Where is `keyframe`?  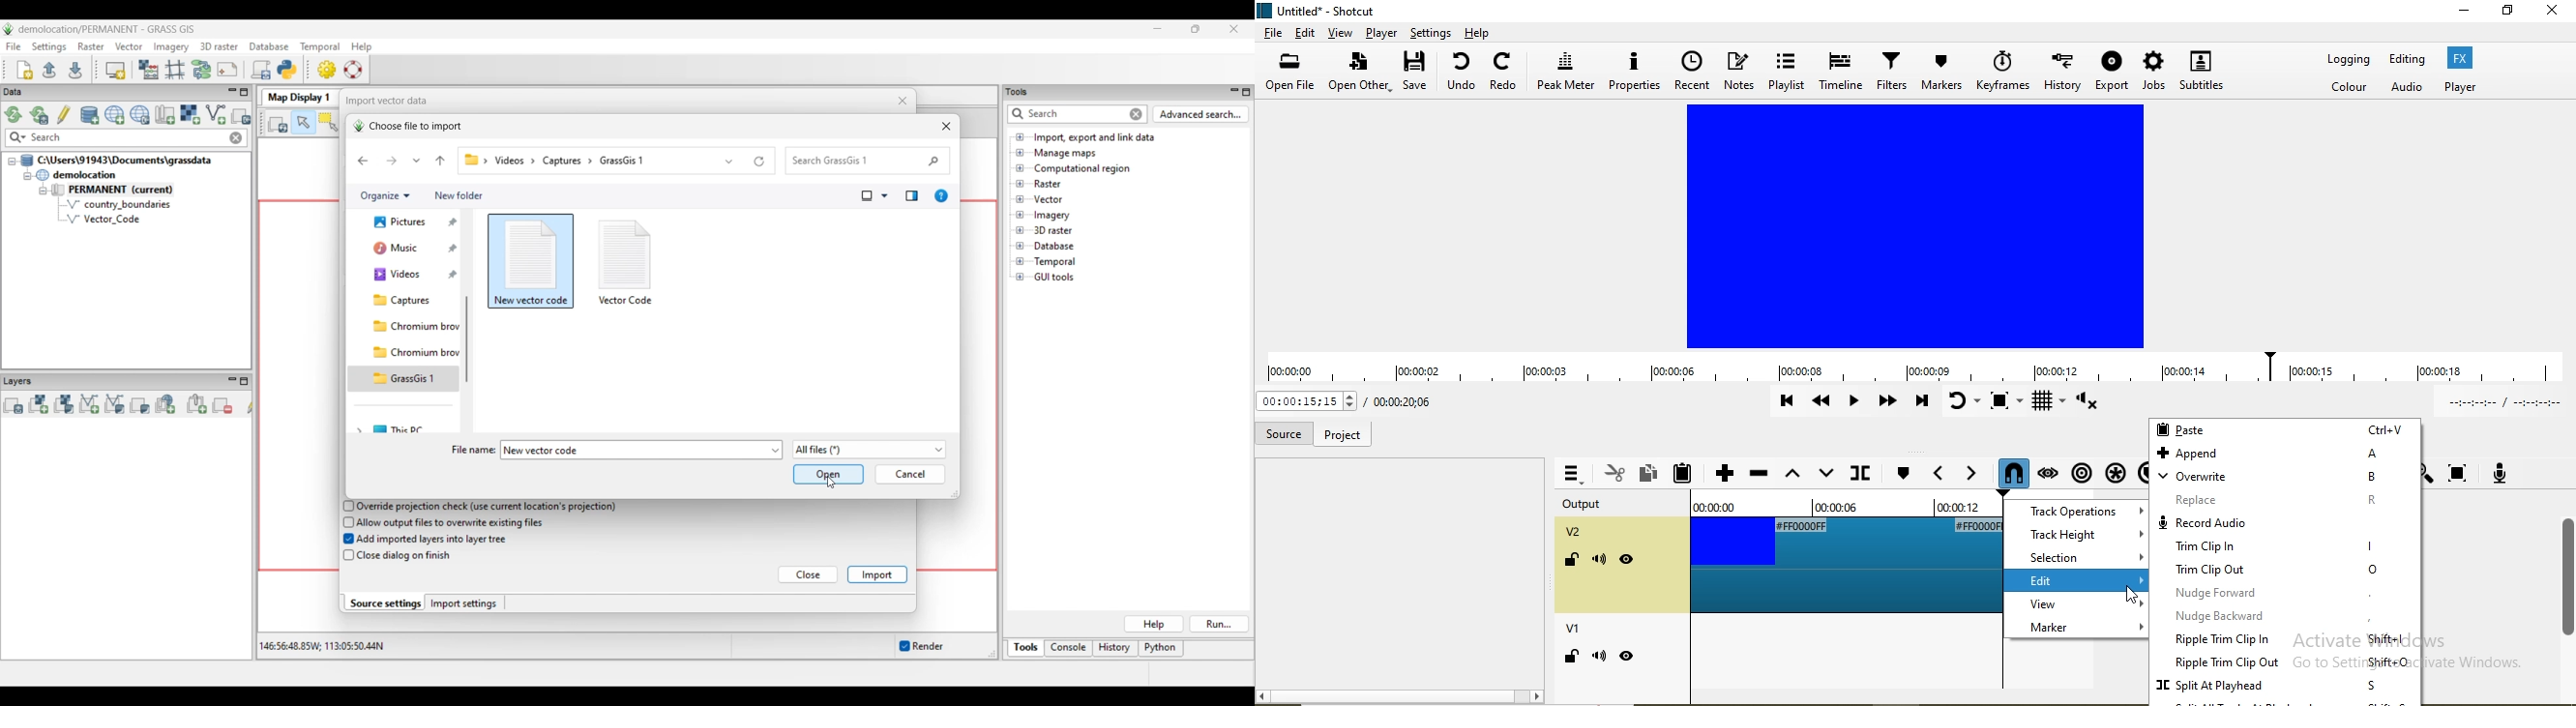
keyframe is located at coordinates (2003, 70).